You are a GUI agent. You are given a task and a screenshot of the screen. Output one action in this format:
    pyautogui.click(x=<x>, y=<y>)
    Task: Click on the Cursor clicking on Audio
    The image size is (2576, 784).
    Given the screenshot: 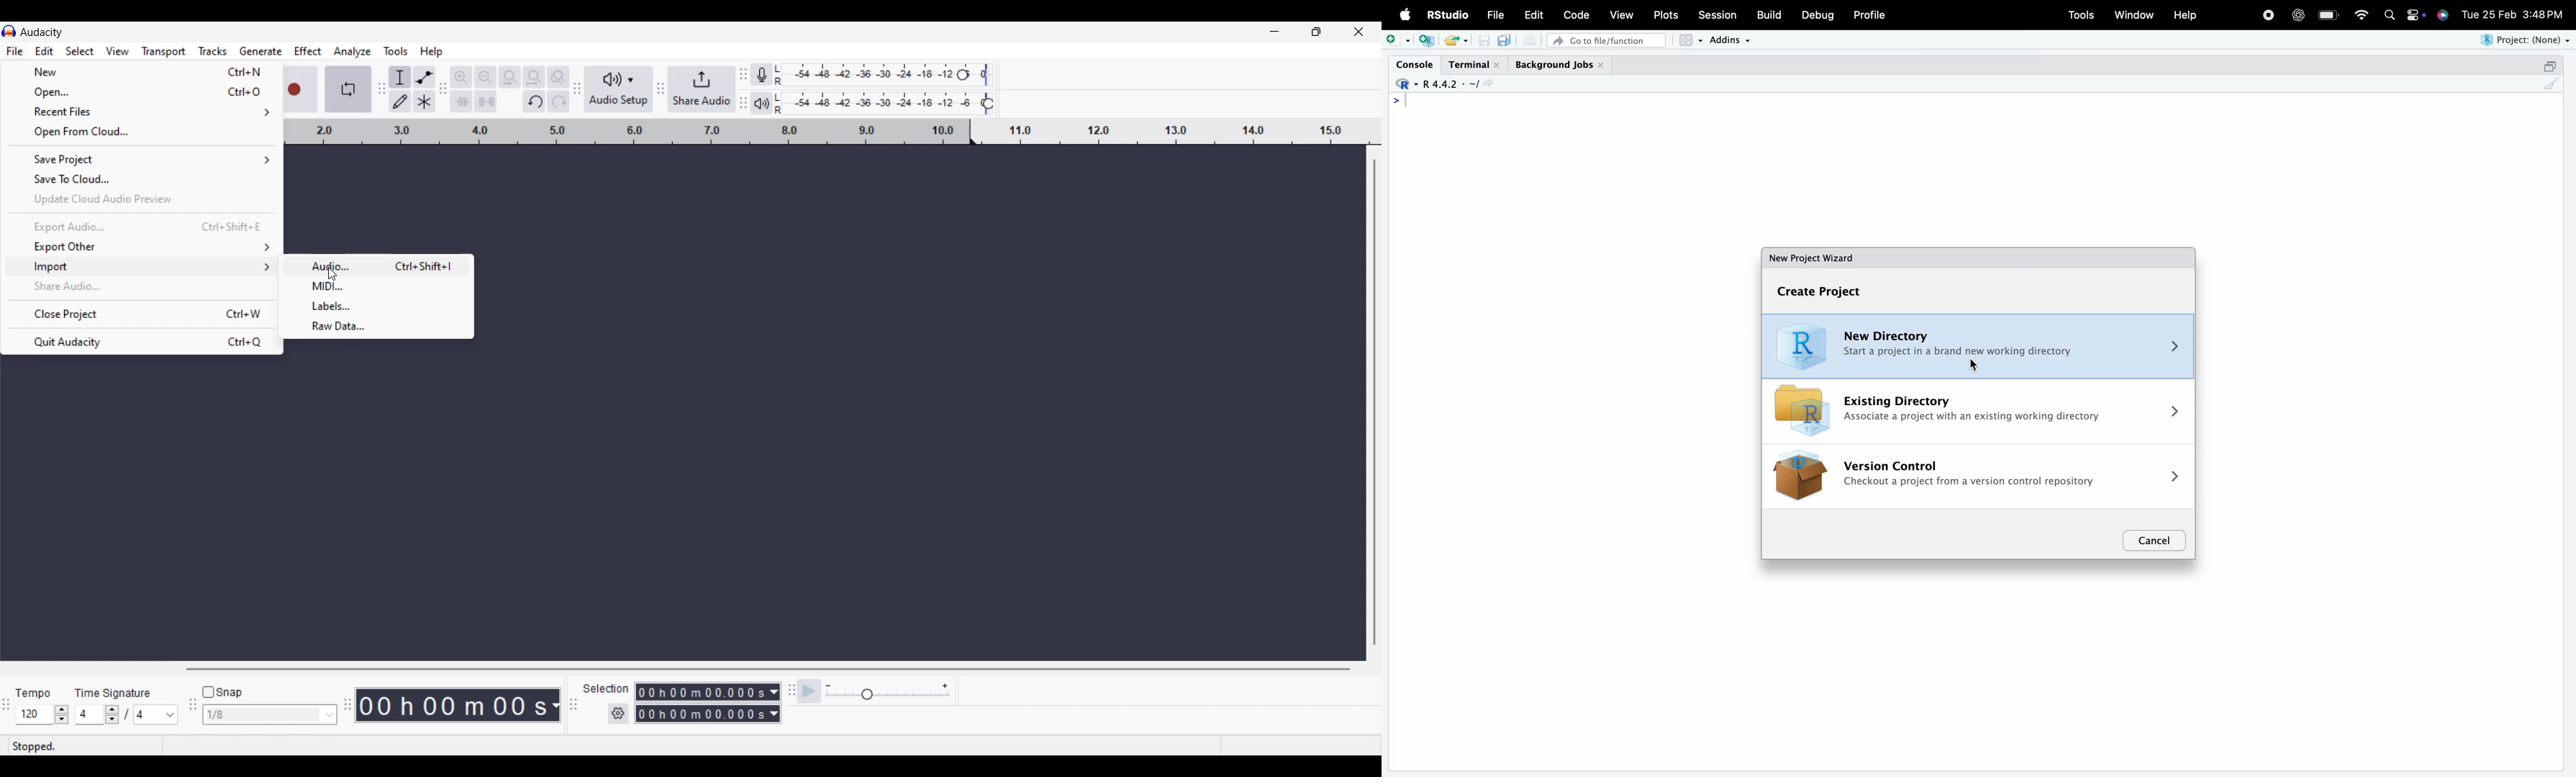 What is the action you would take?
    pyautogui.click(x=332, y=273)
    